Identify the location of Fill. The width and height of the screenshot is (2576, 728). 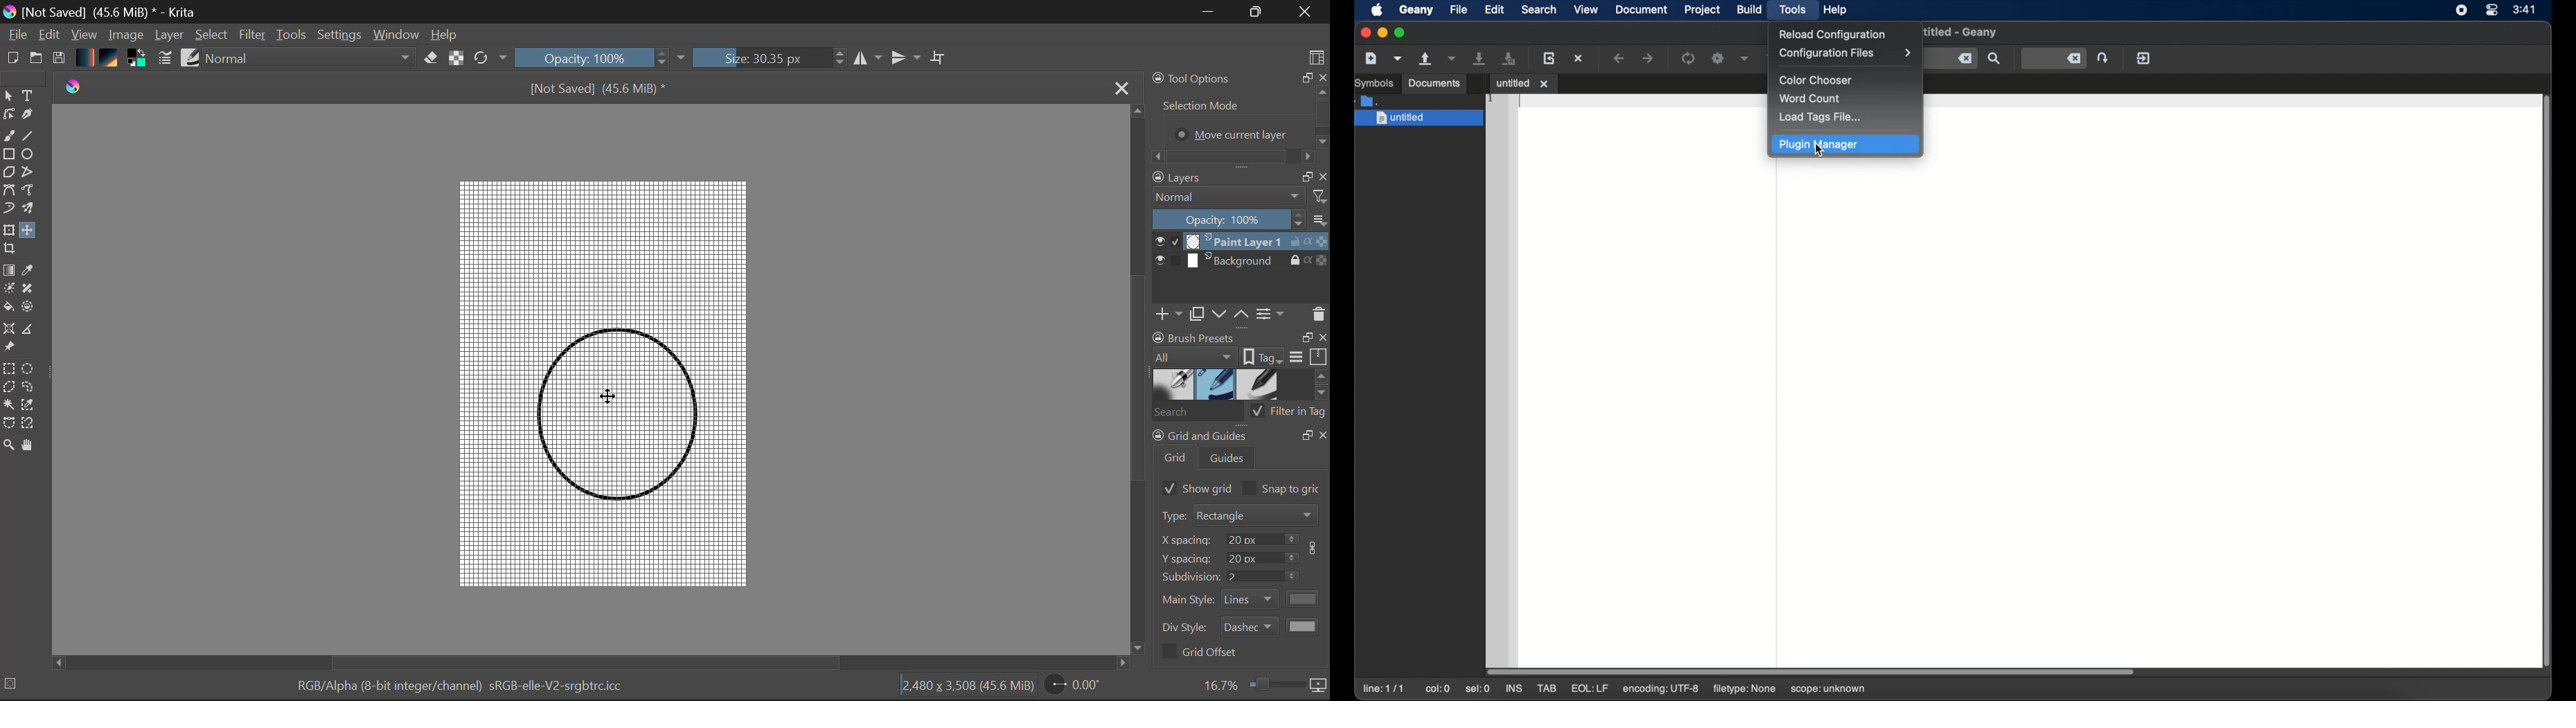
(8, 308).